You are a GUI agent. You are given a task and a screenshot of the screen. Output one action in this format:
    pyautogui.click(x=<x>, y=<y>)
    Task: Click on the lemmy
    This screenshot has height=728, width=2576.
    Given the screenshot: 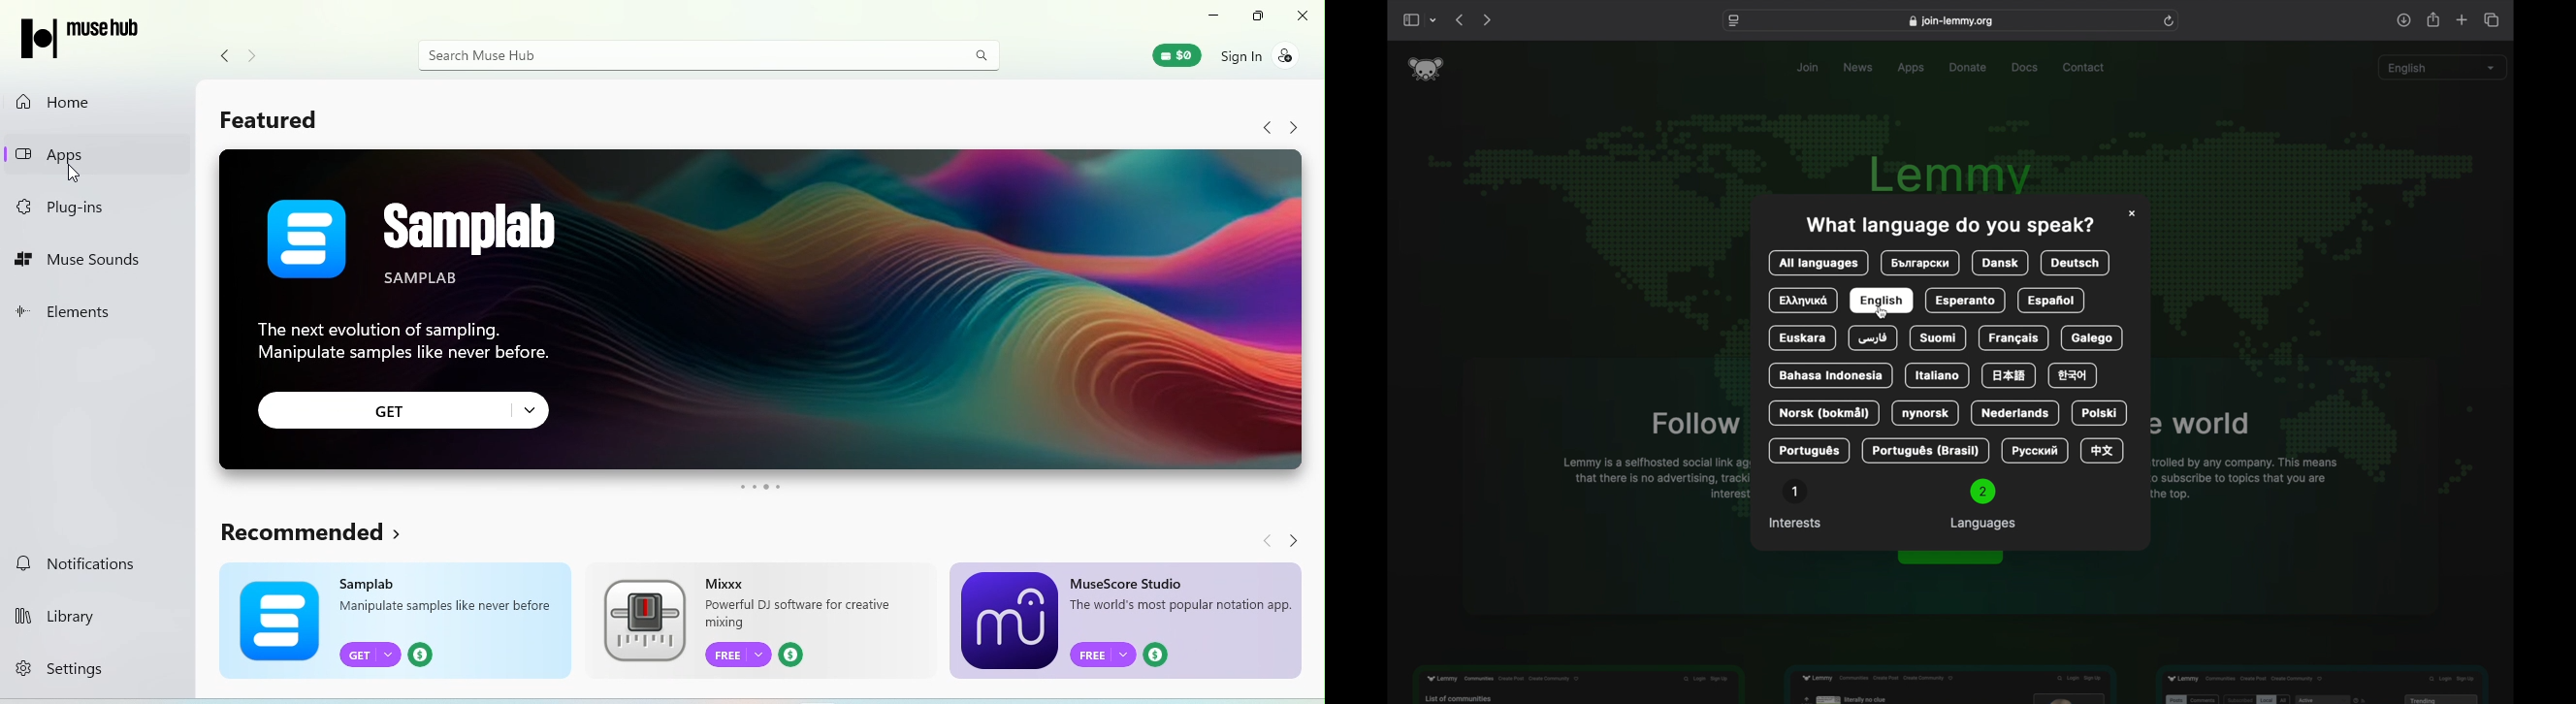 What is the action you would take?
    pyautogui.click(x=1954, y=178)
    